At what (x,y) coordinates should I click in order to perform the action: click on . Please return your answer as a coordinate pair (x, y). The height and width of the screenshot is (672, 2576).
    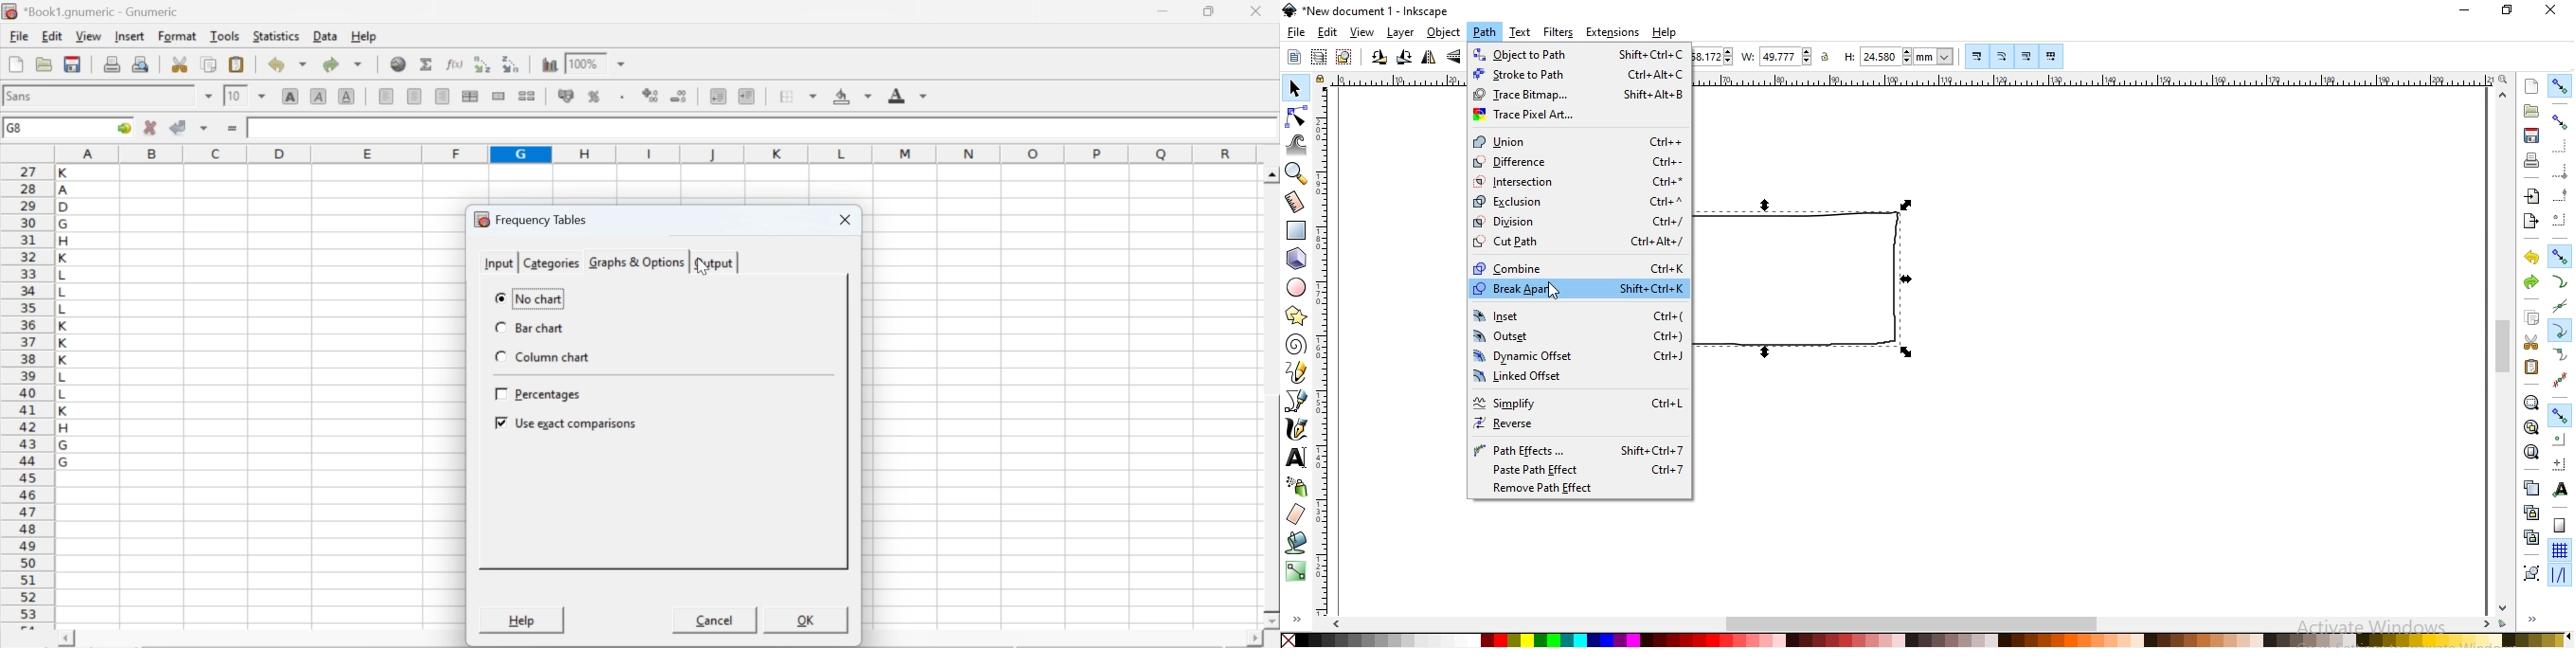
    Looking at the image, I should click on (2561, 414).